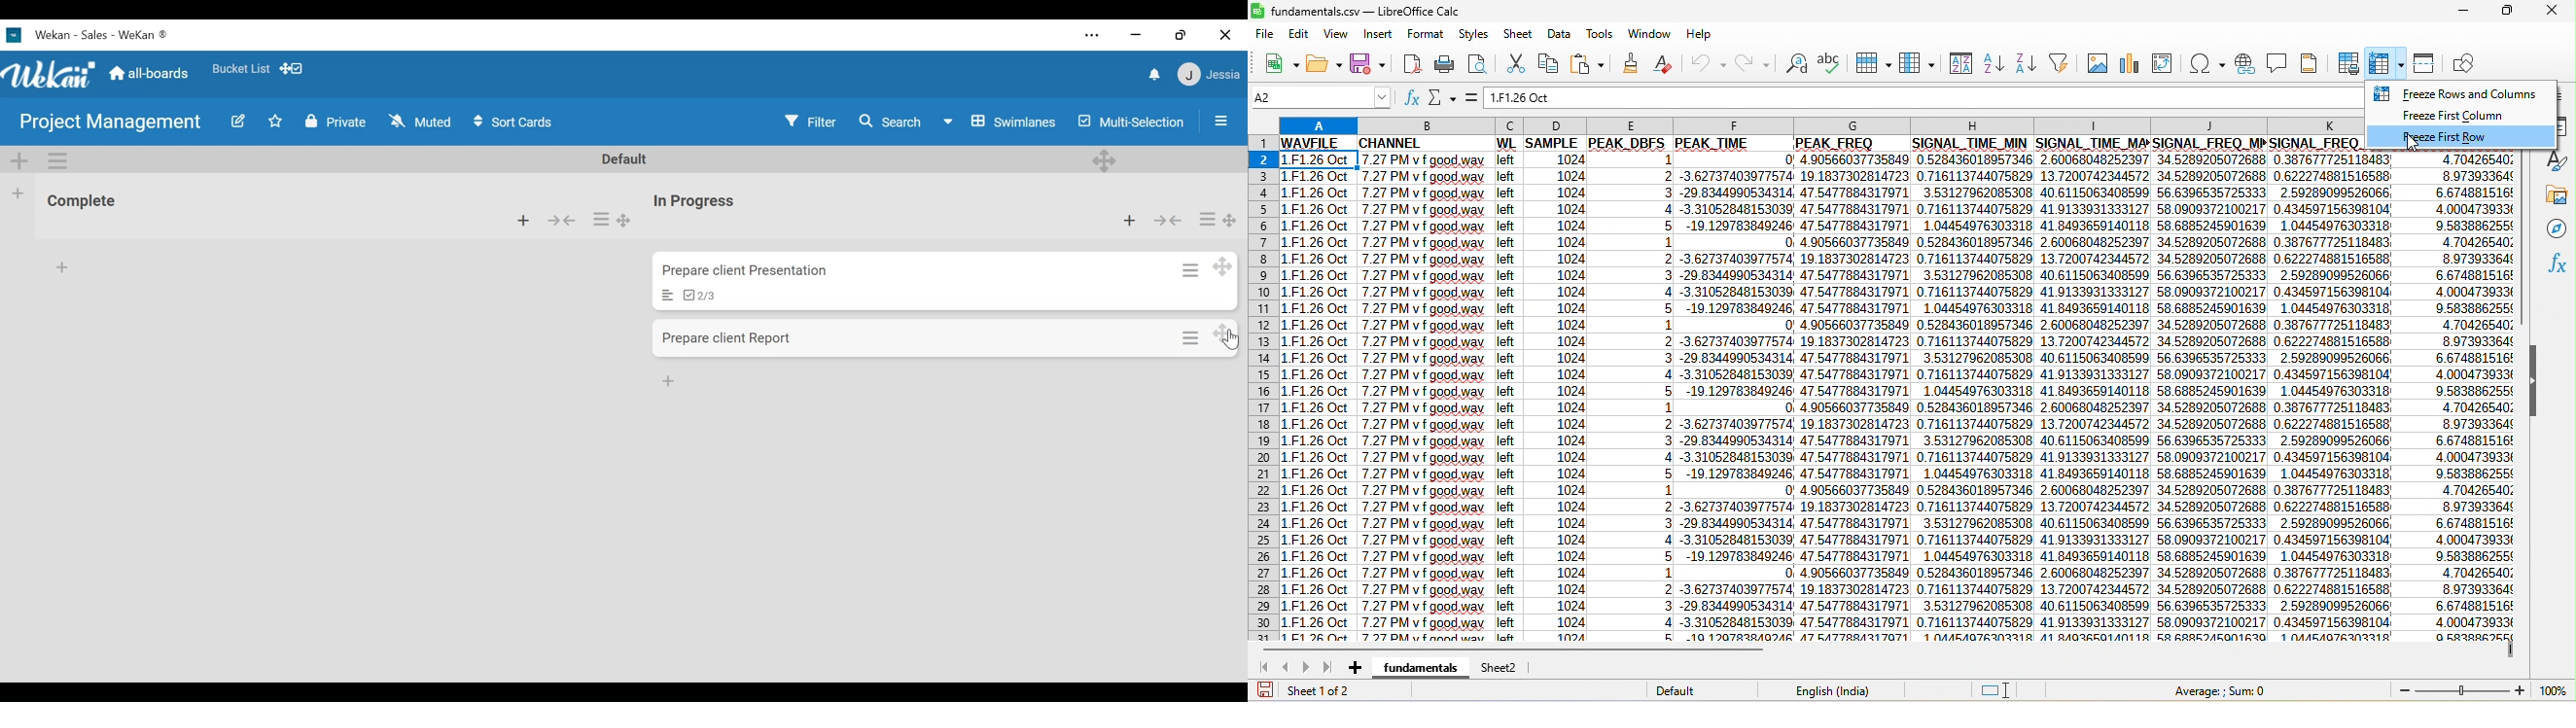 This screenshot has height=728, width=2576. Describe the element at coordinates (1560, 36) in the screenshot. I see `data` at that location.